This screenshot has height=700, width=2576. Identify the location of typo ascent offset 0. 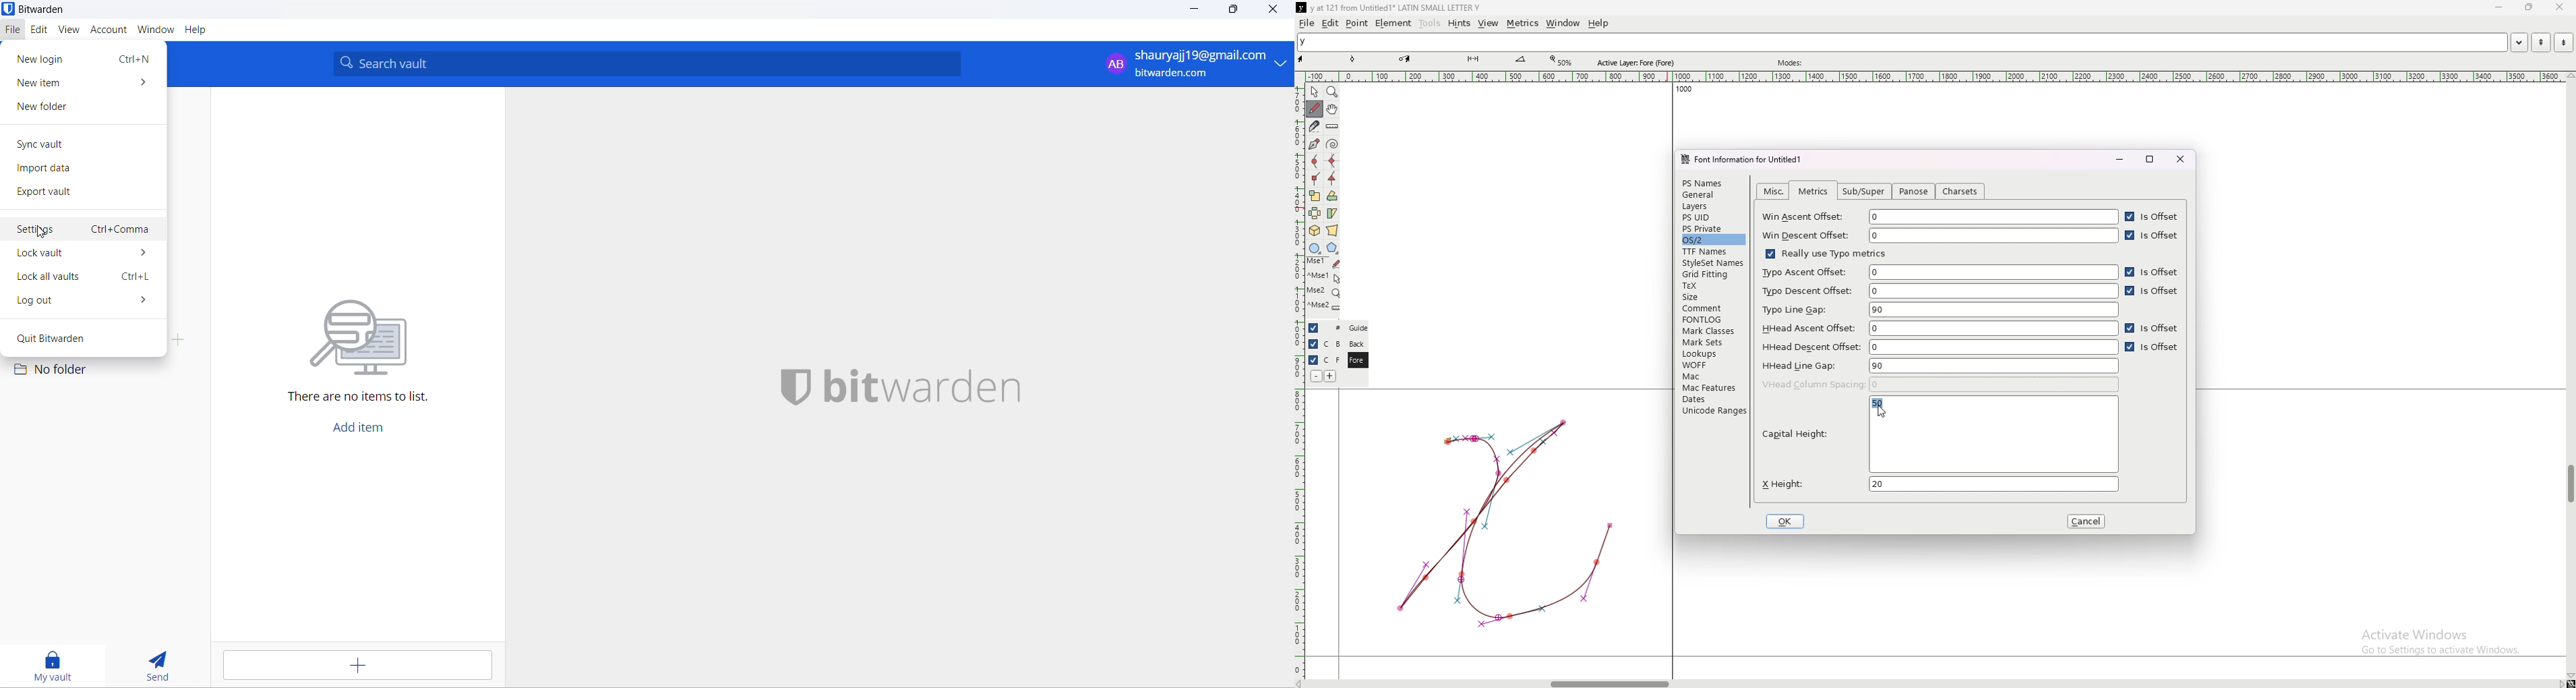
(1939, 272).